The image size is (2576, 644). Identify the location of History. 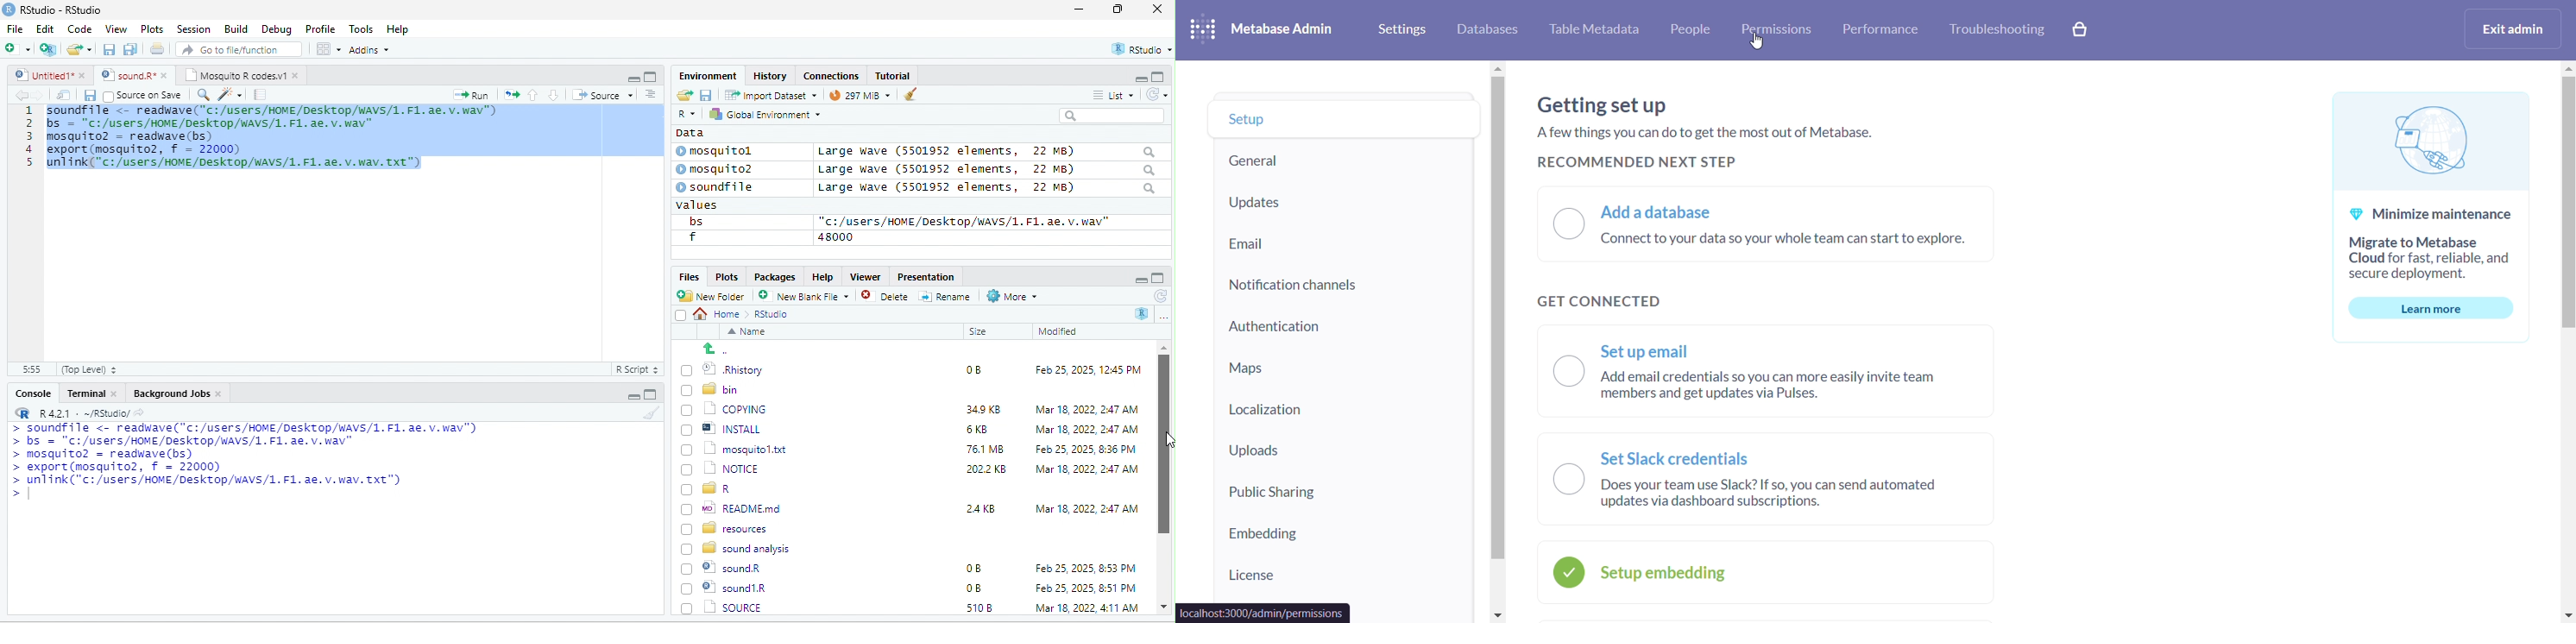
(771, 75).